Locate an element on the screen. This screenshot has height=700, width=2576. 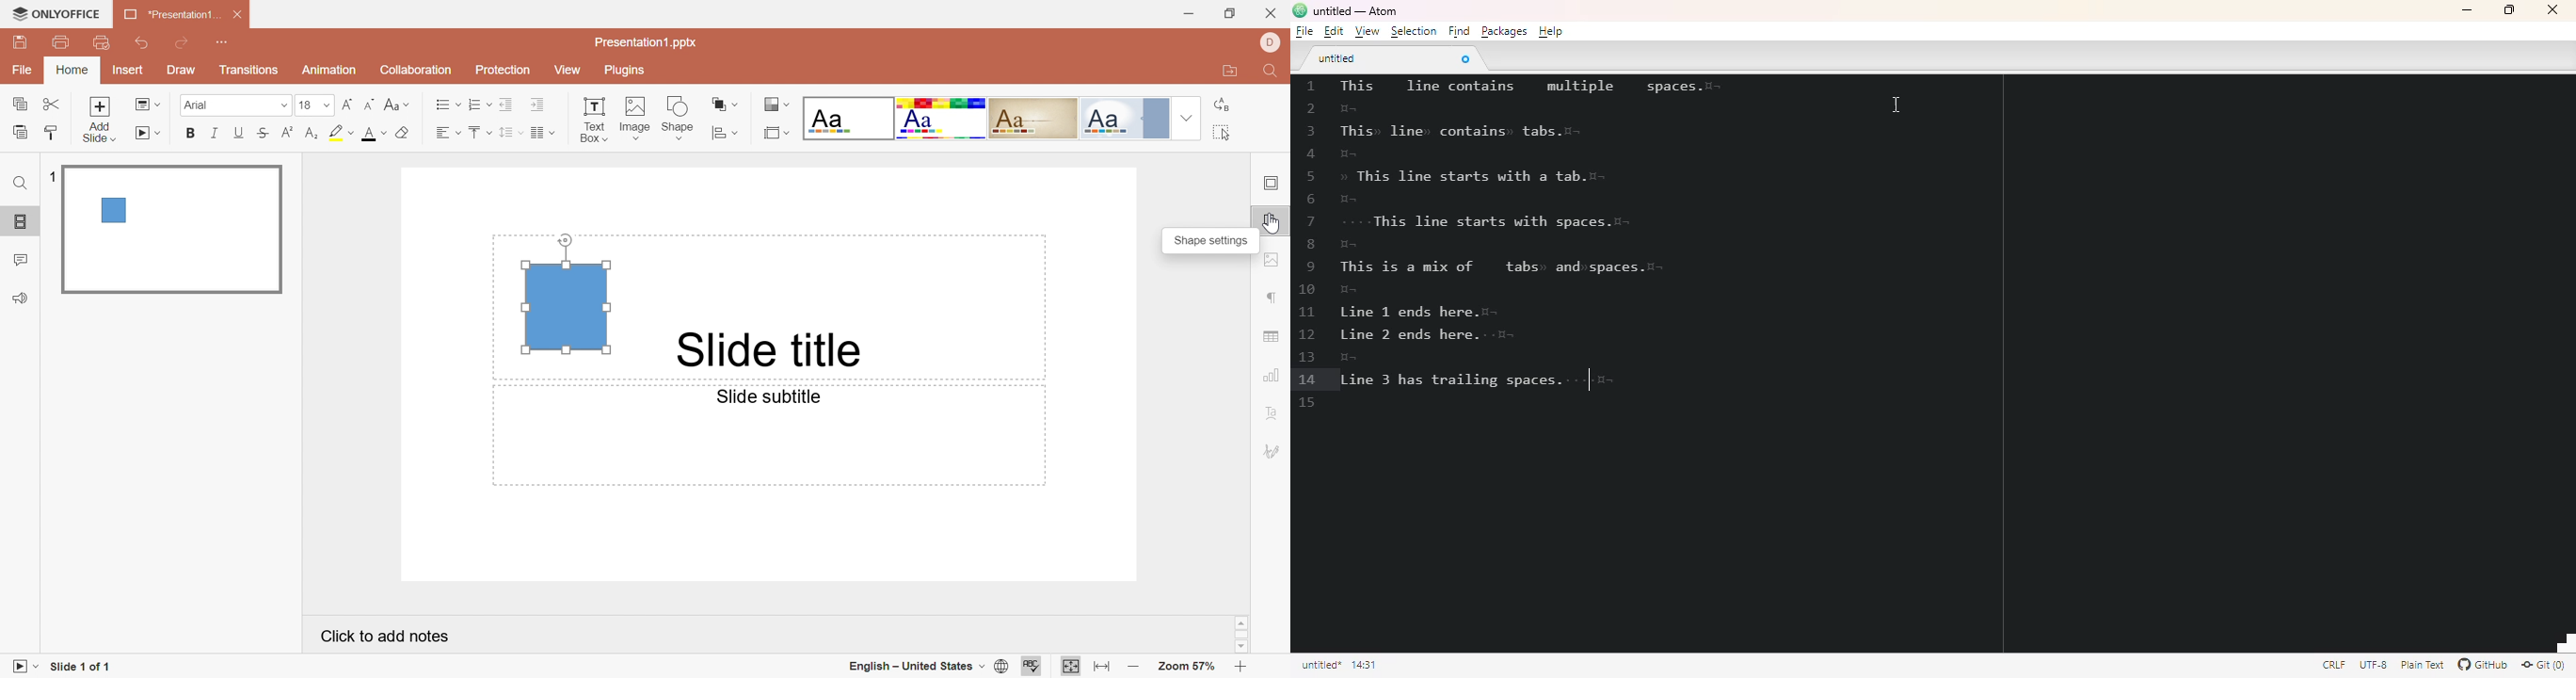
Copy Style is located at coordinates (48, 133).